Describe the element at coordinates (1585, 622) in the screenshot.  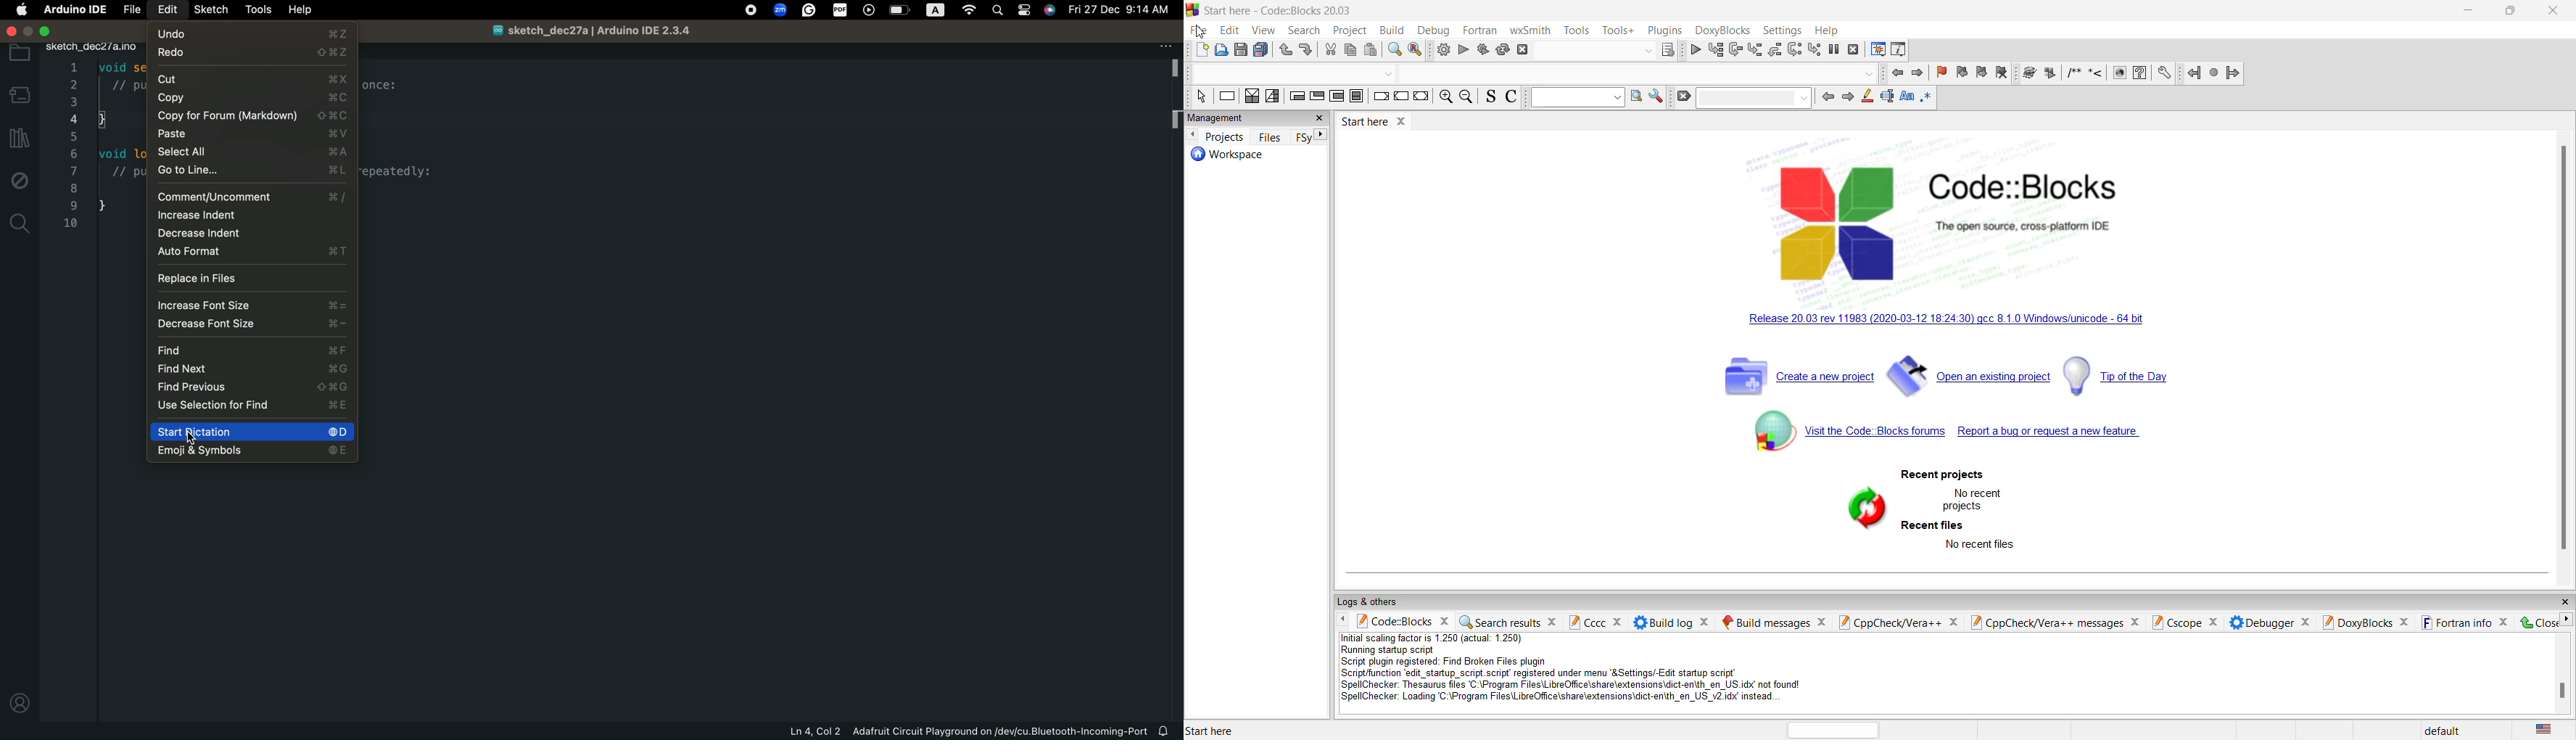
I see `Ccc pane` at that location.